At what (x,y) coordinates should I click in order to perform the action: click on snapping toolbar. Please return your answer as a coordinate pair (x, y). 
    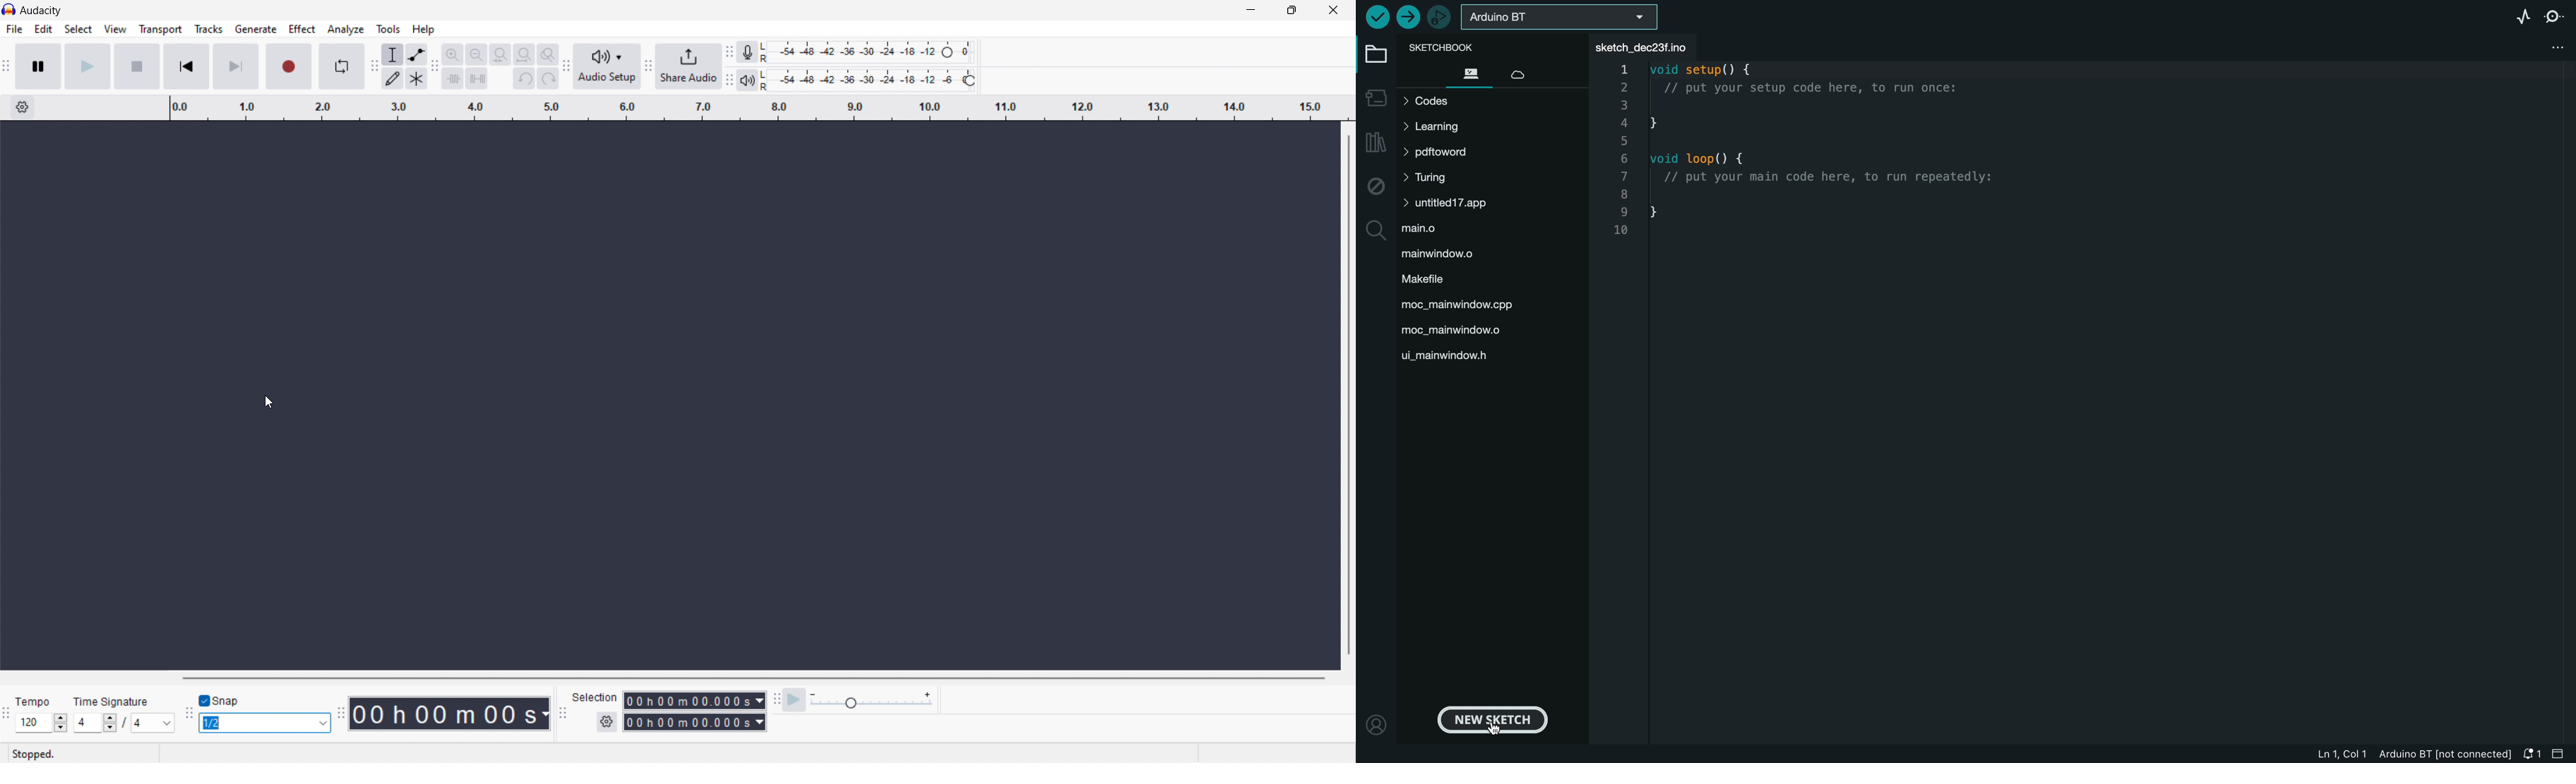
    Looking at the image, I should click on (189, 712).